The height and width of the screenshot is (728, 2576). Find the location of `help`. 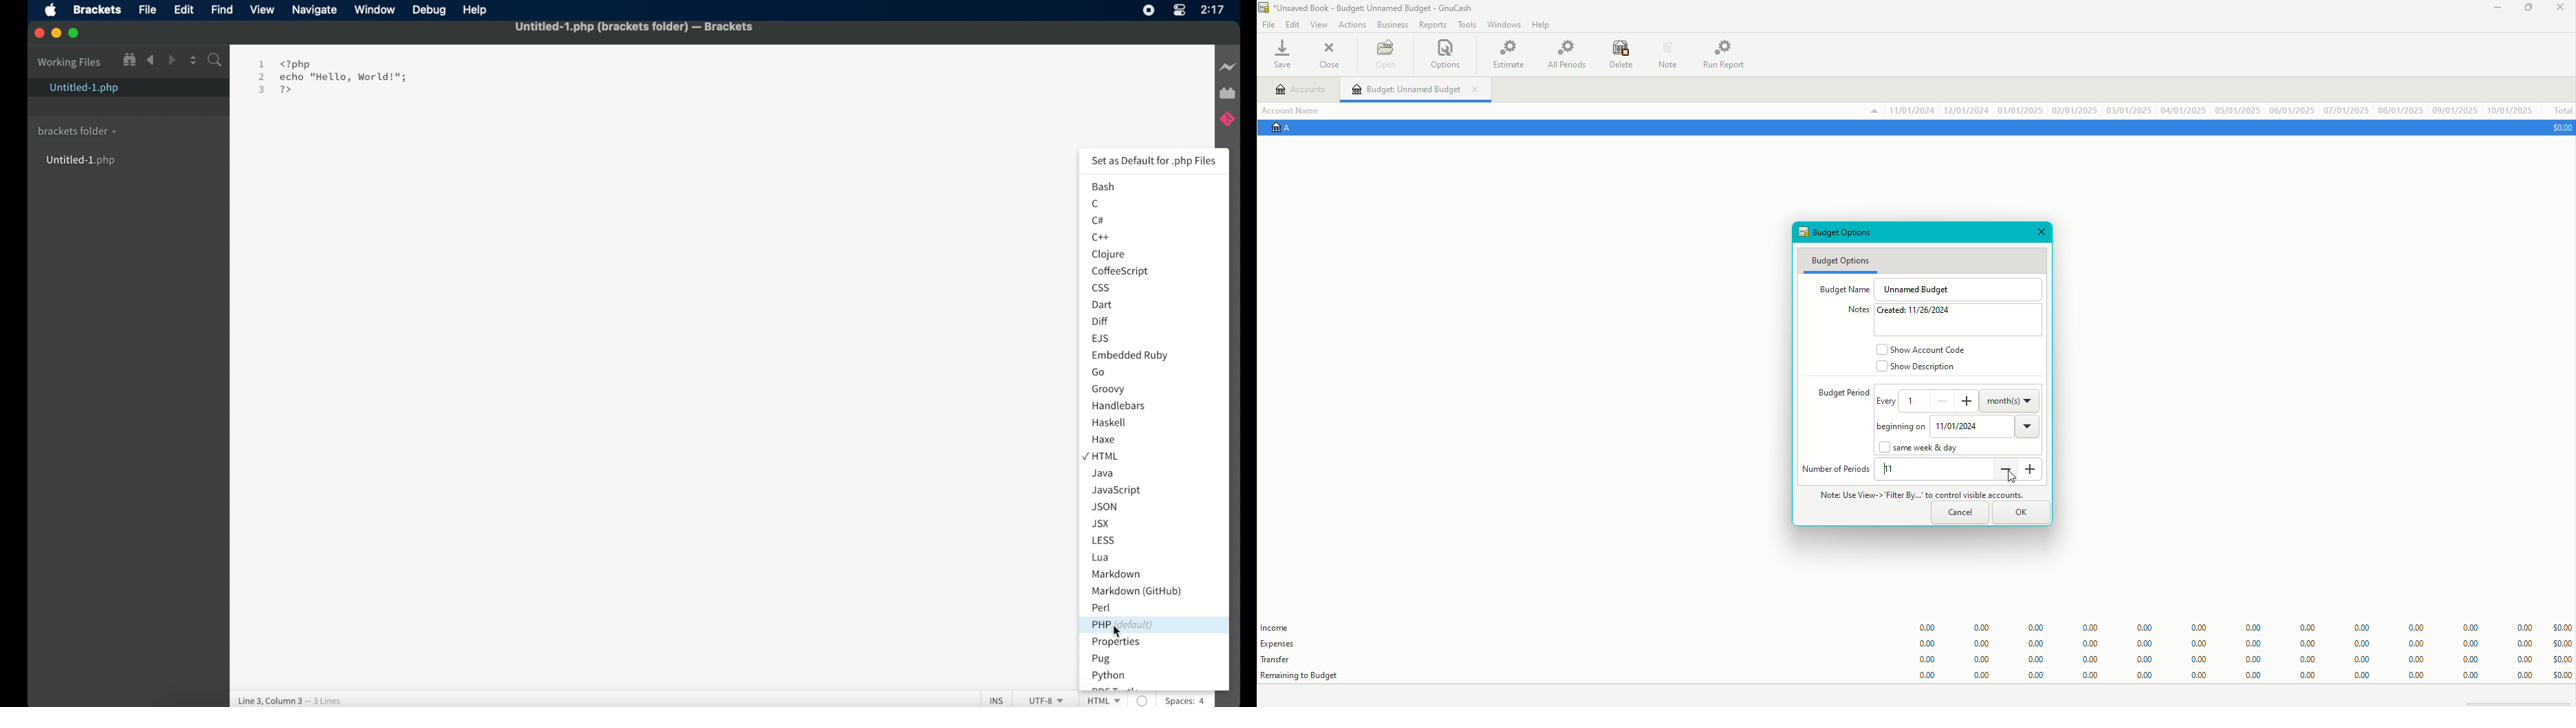

help is located at coordinates (475, 10).